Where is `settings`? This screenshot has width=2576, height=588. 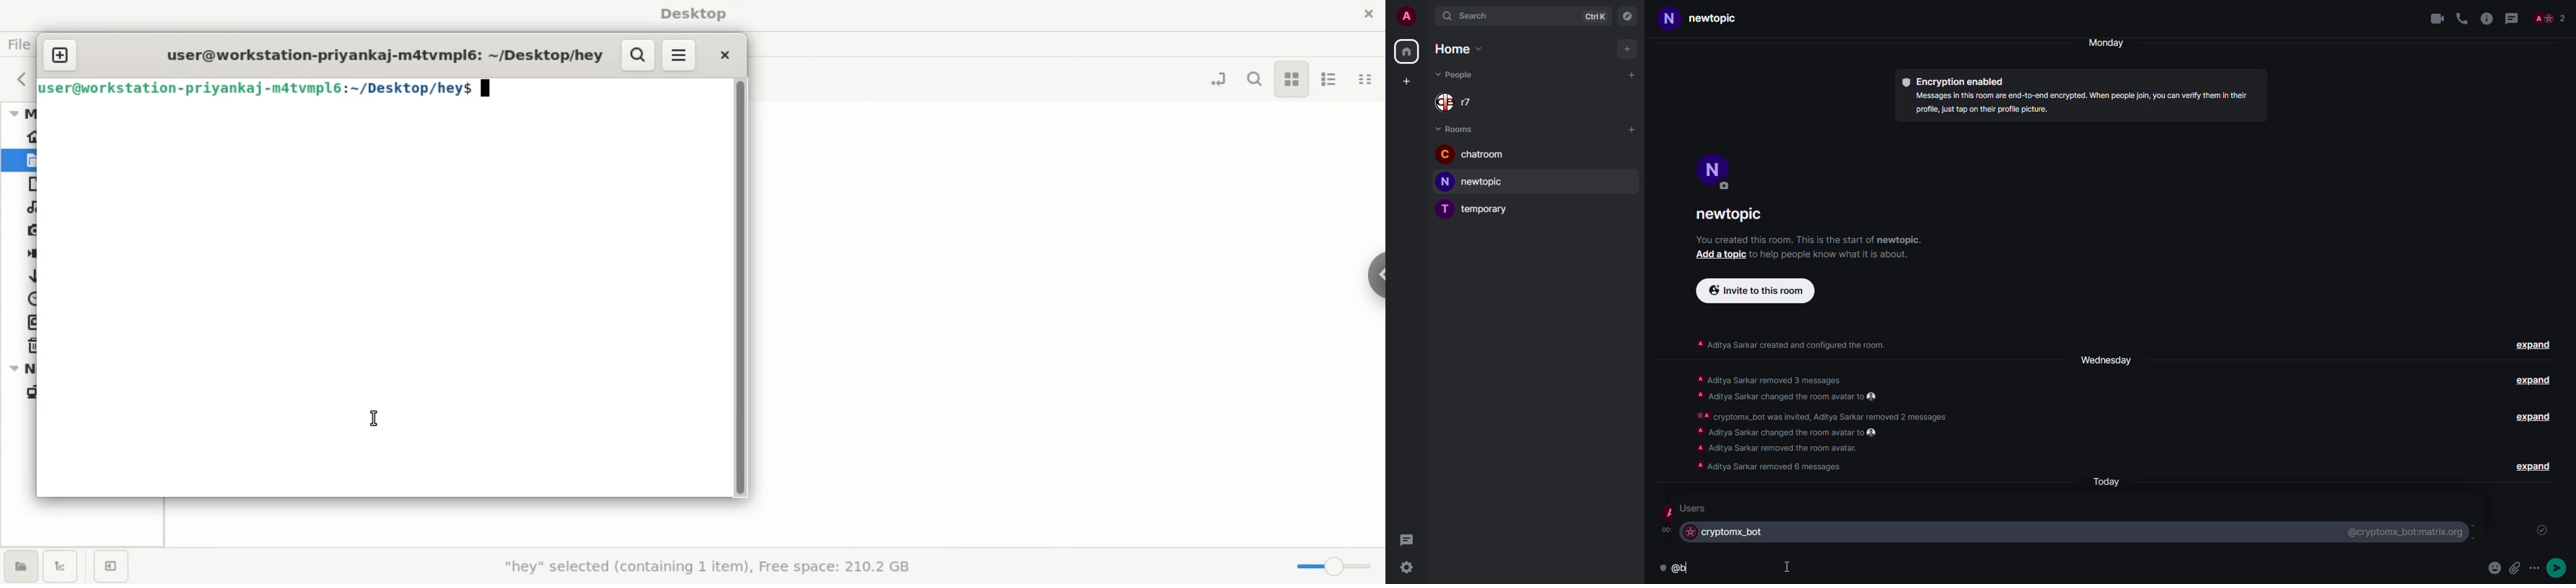
settings is located at coordinates (1406, 569).